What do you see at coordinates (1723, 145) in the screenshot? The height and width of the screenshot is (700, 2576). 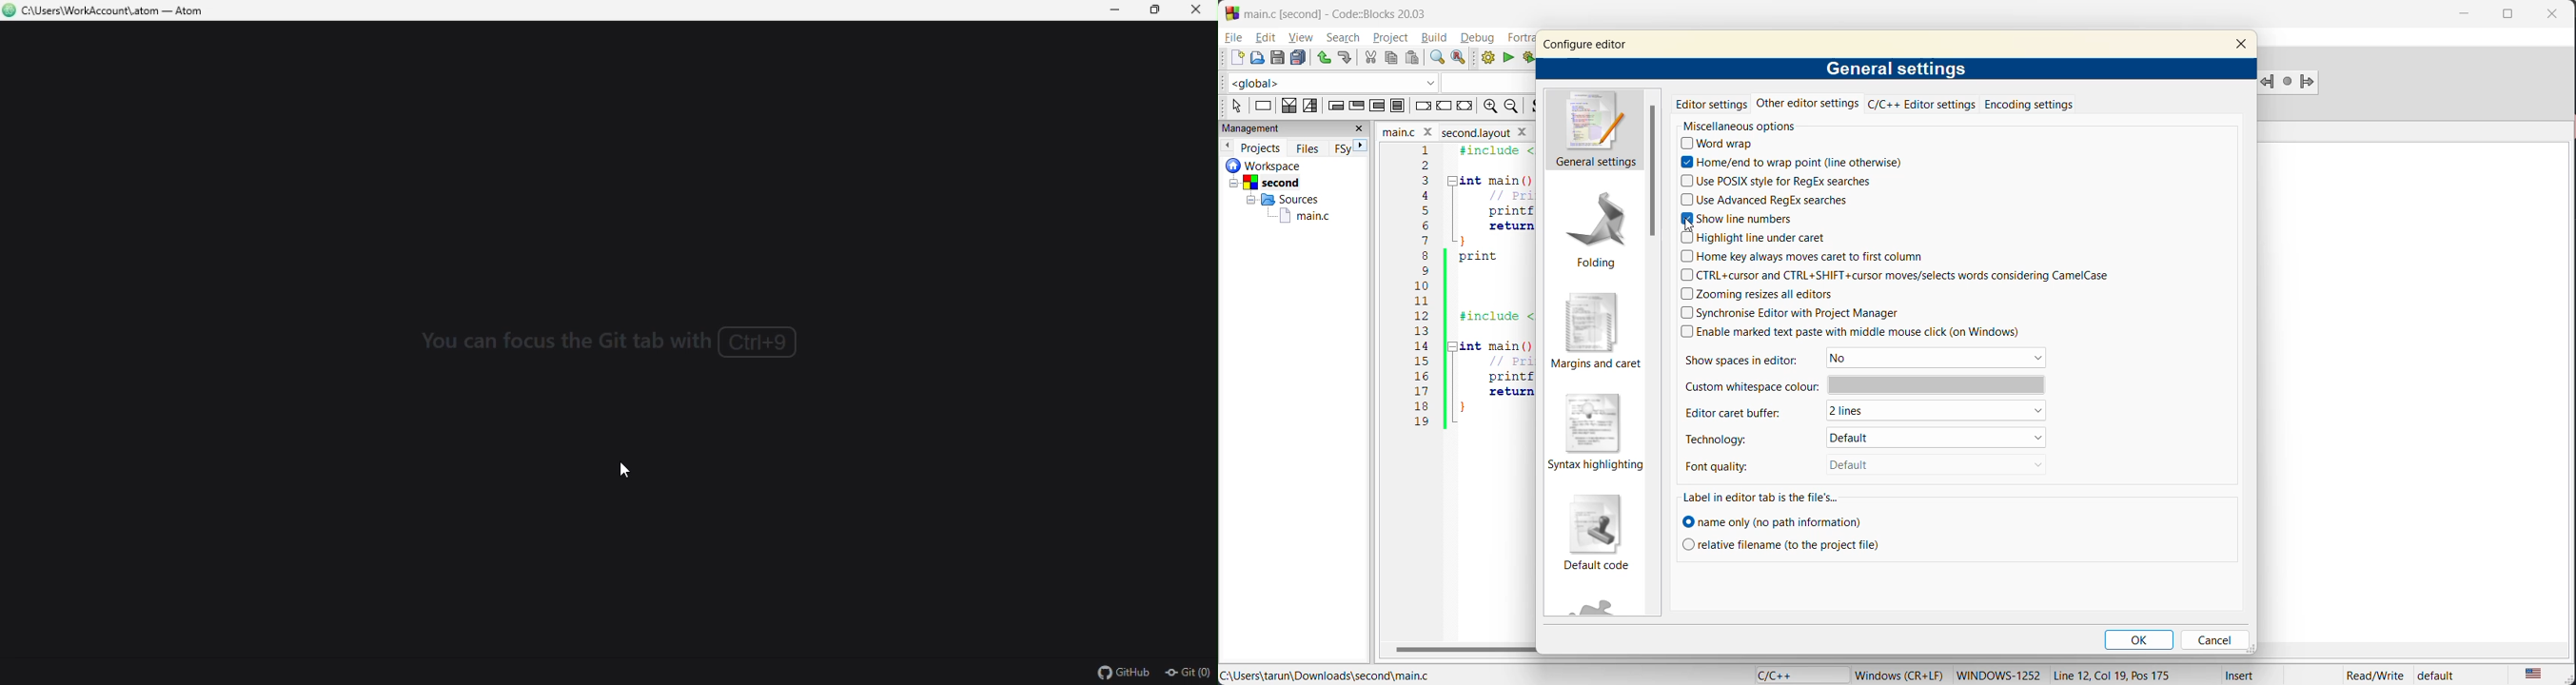 I see `word wrap` at bounding box center [1723, 145].